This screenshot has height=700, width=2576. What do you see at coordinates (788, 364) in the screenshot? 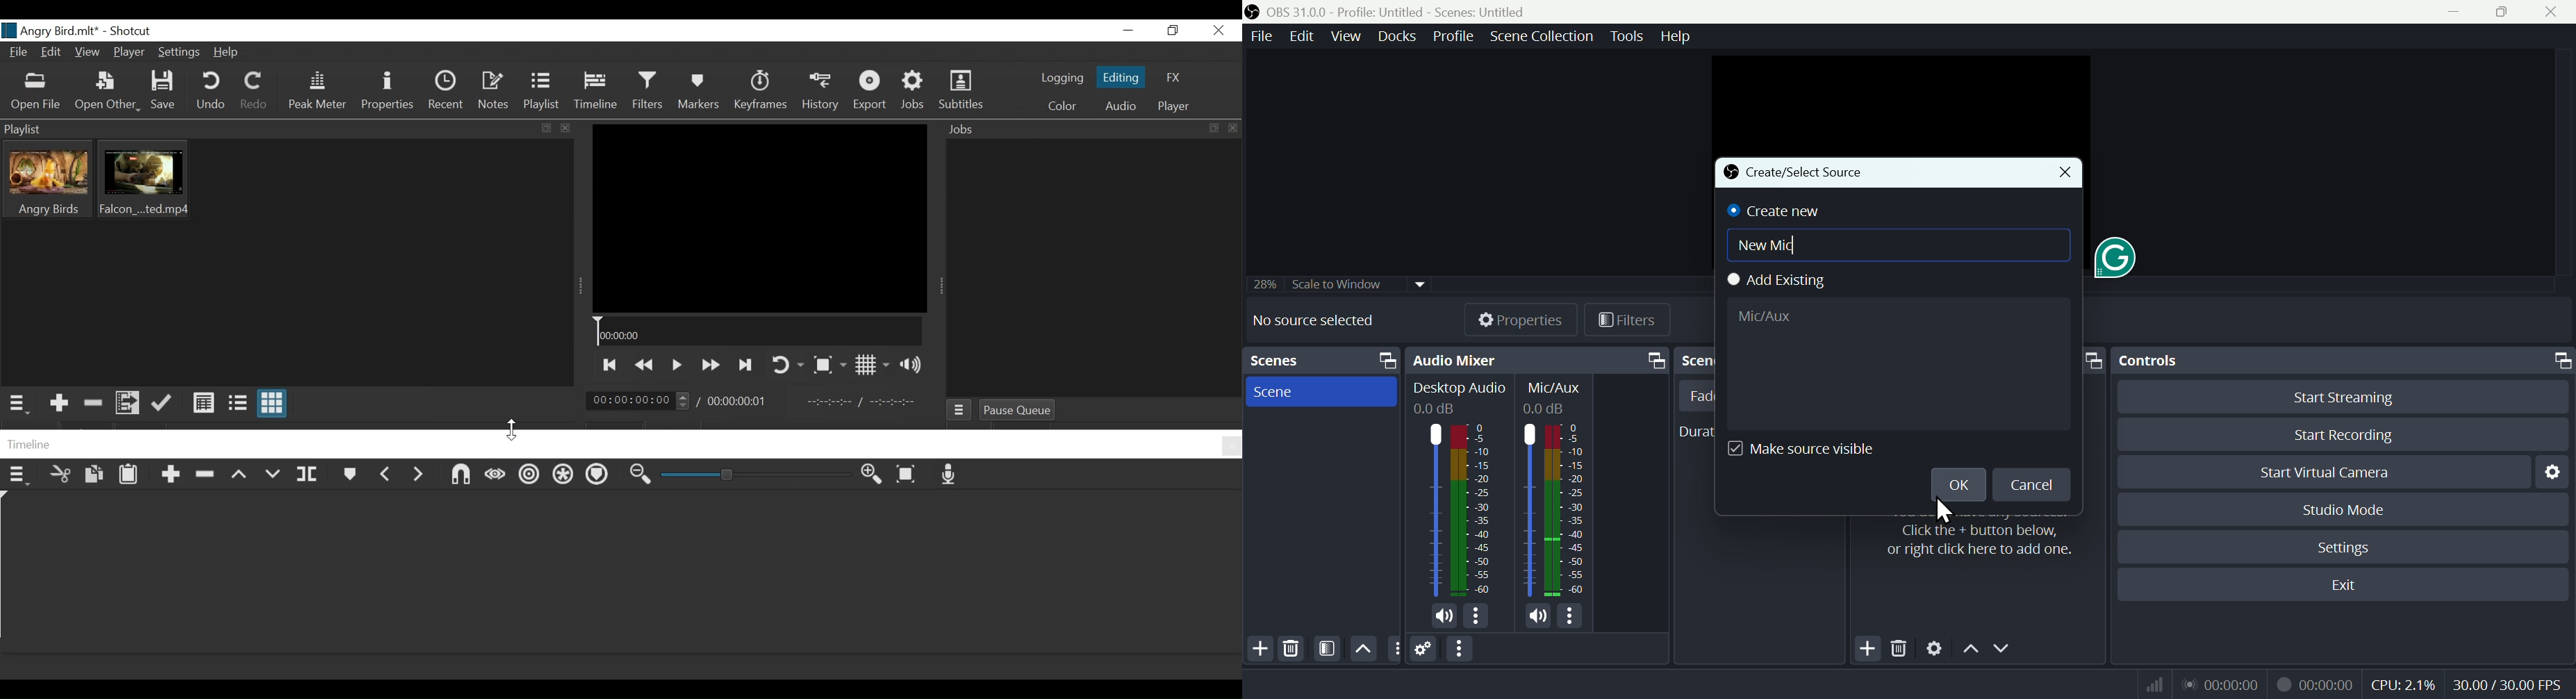
I see `Toggle player on looping` at bounding box center [788, 364].